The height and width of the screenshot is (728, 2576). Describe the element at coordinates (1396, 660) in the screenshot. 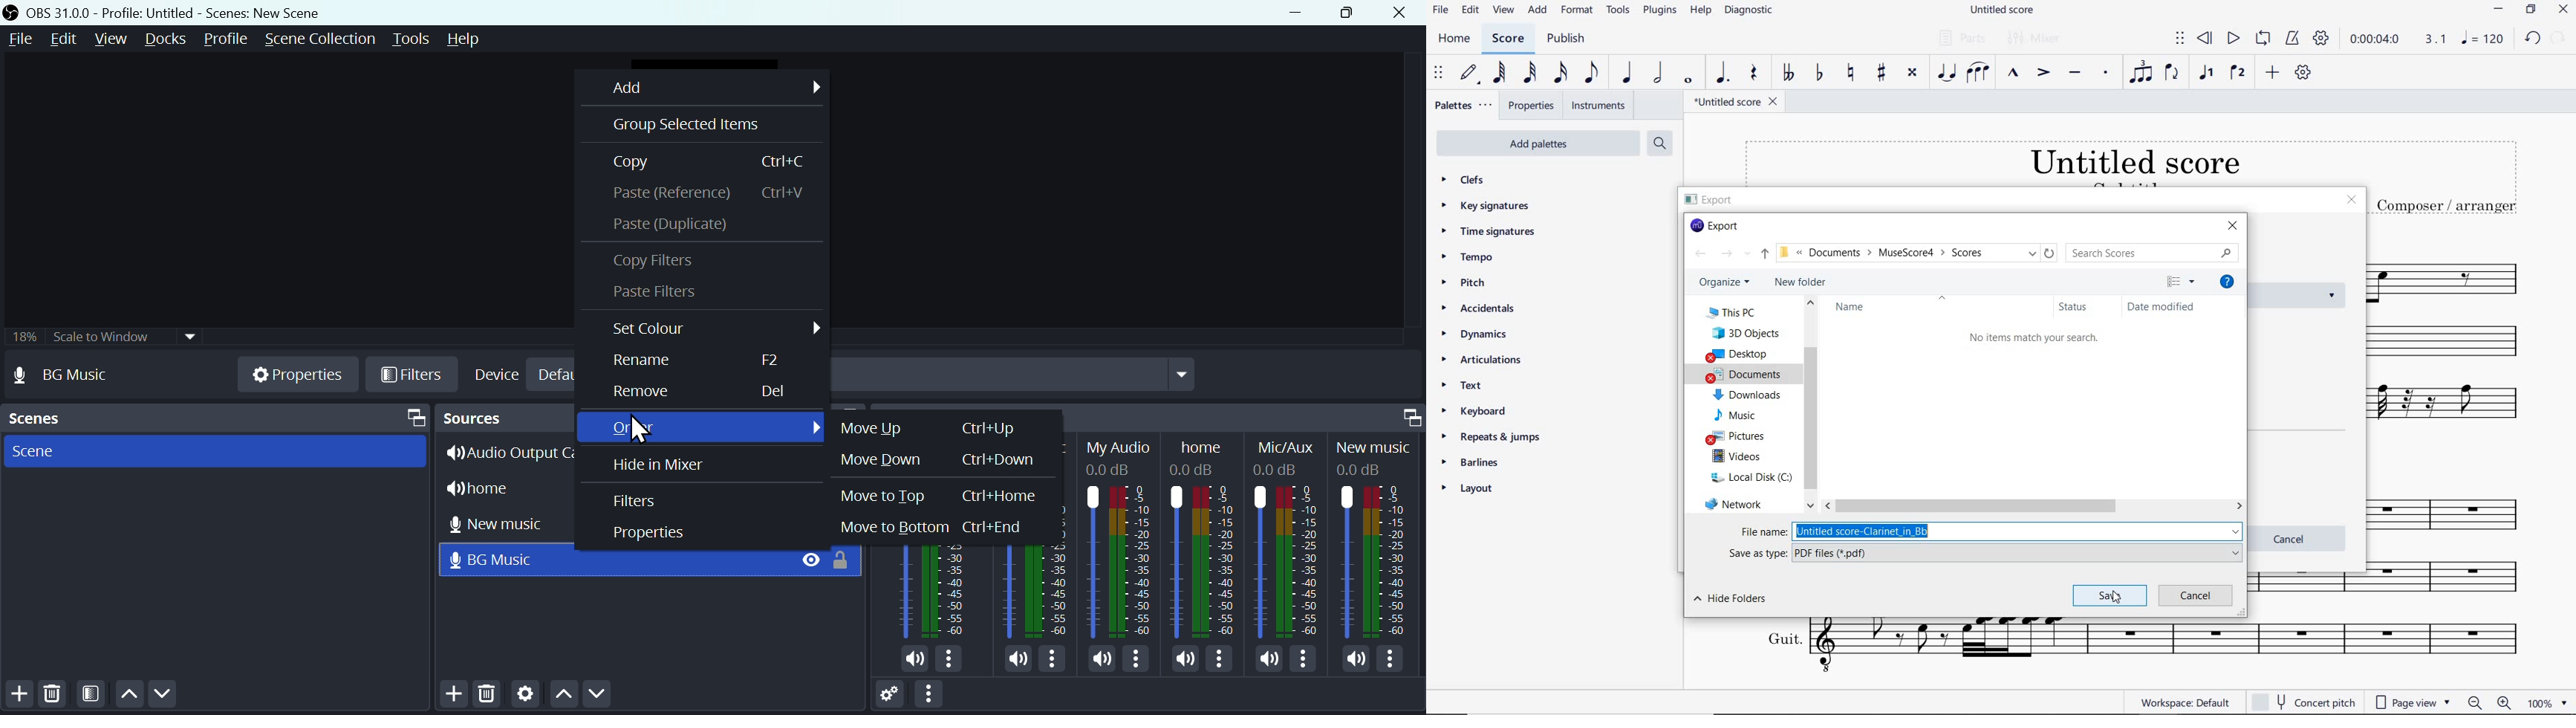

I see `more` at that location.